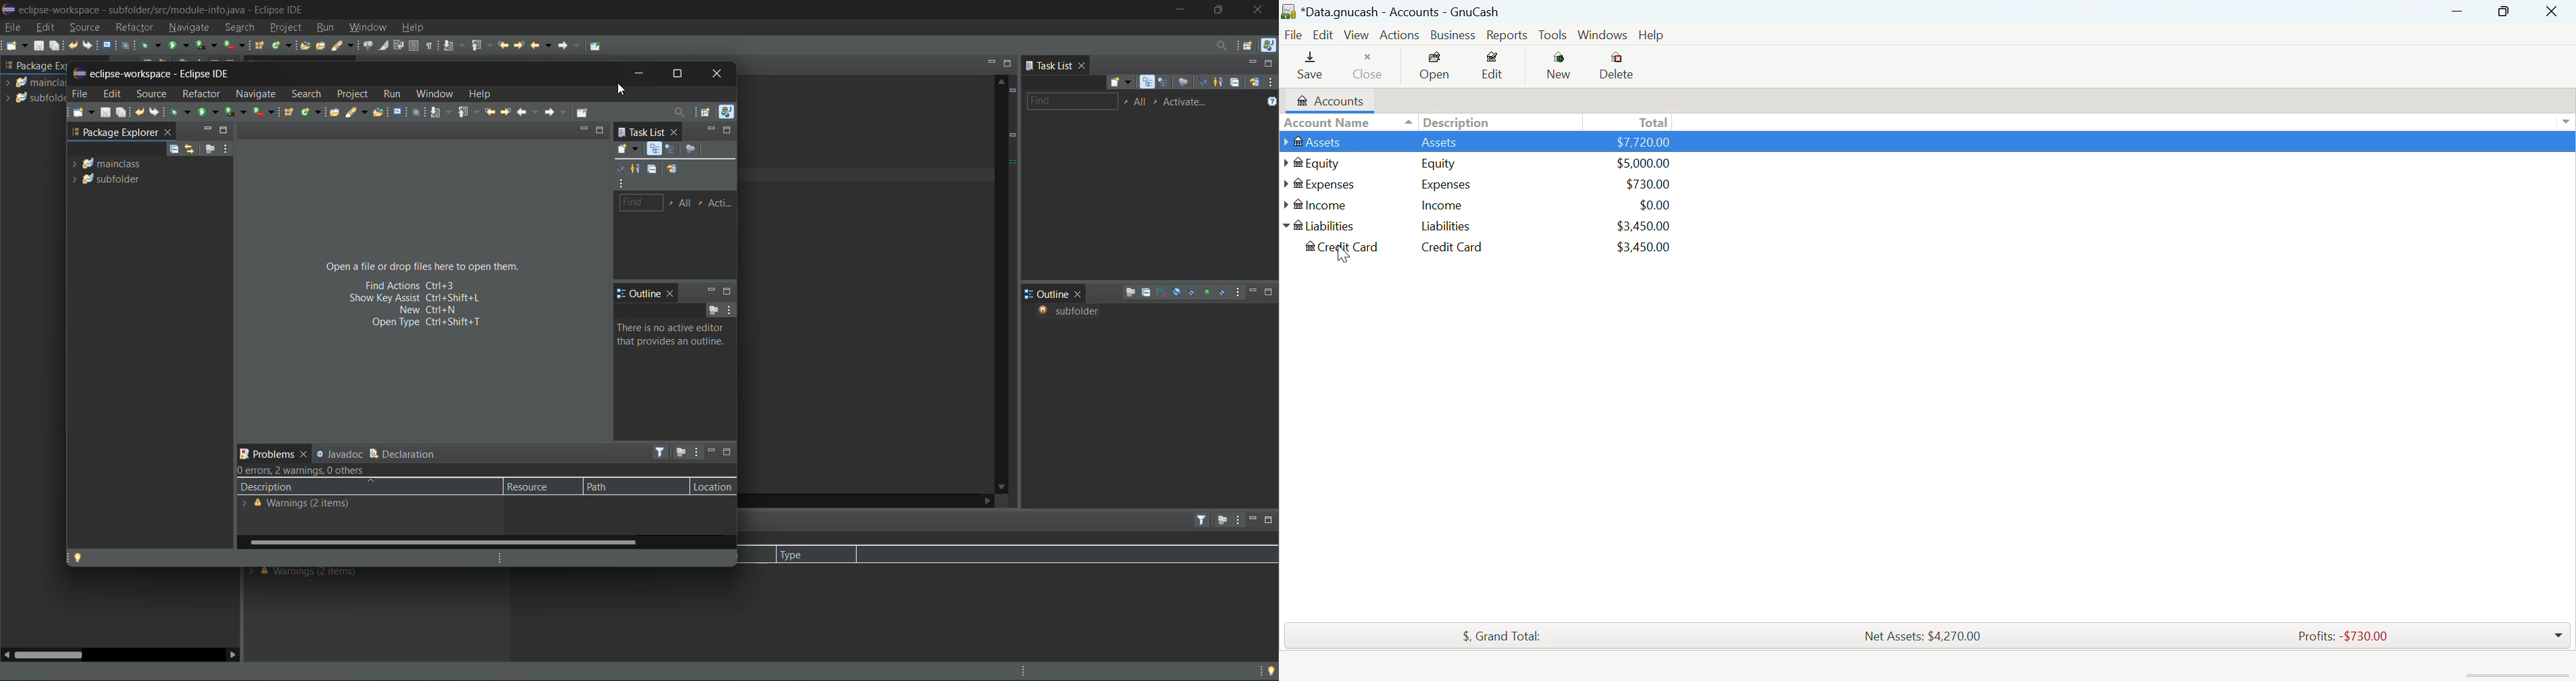  Describe the element at coordinates (620, 169) in the screenshot. I see `hide completed tasks` at that location.